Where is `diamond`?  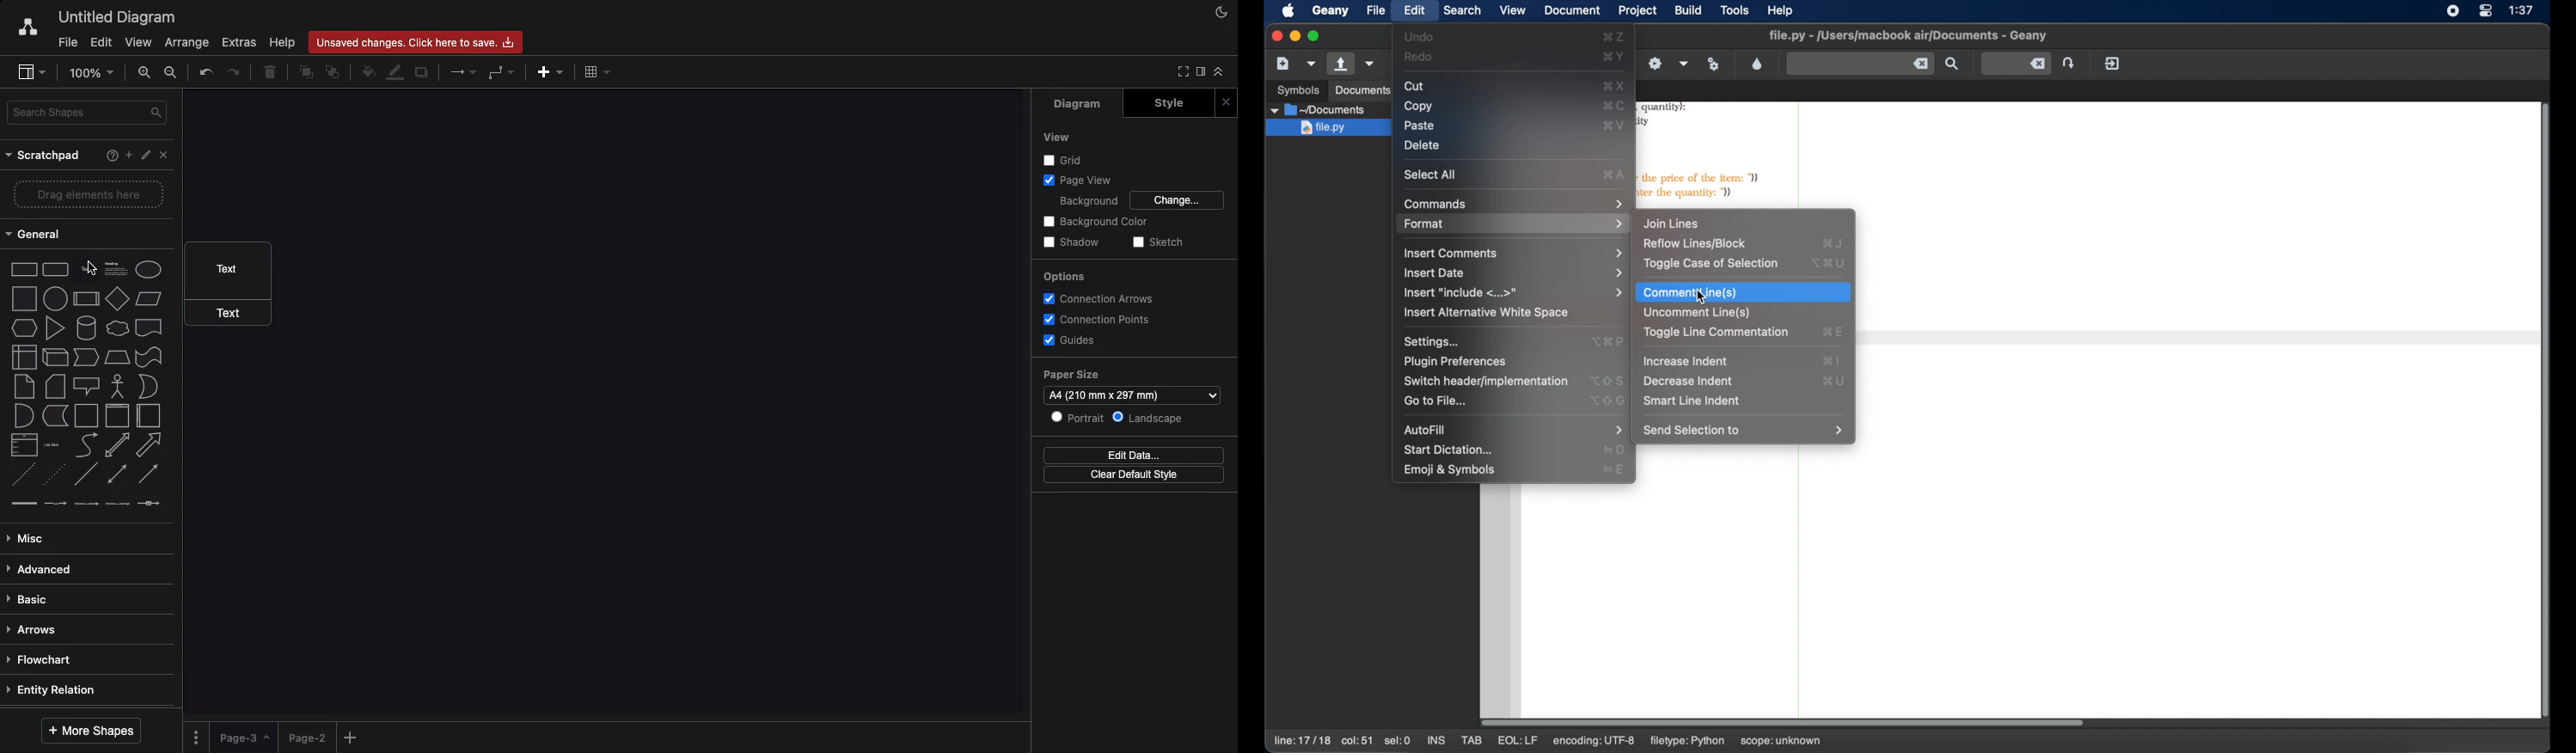 diamond is located at coordinates (118, 297).